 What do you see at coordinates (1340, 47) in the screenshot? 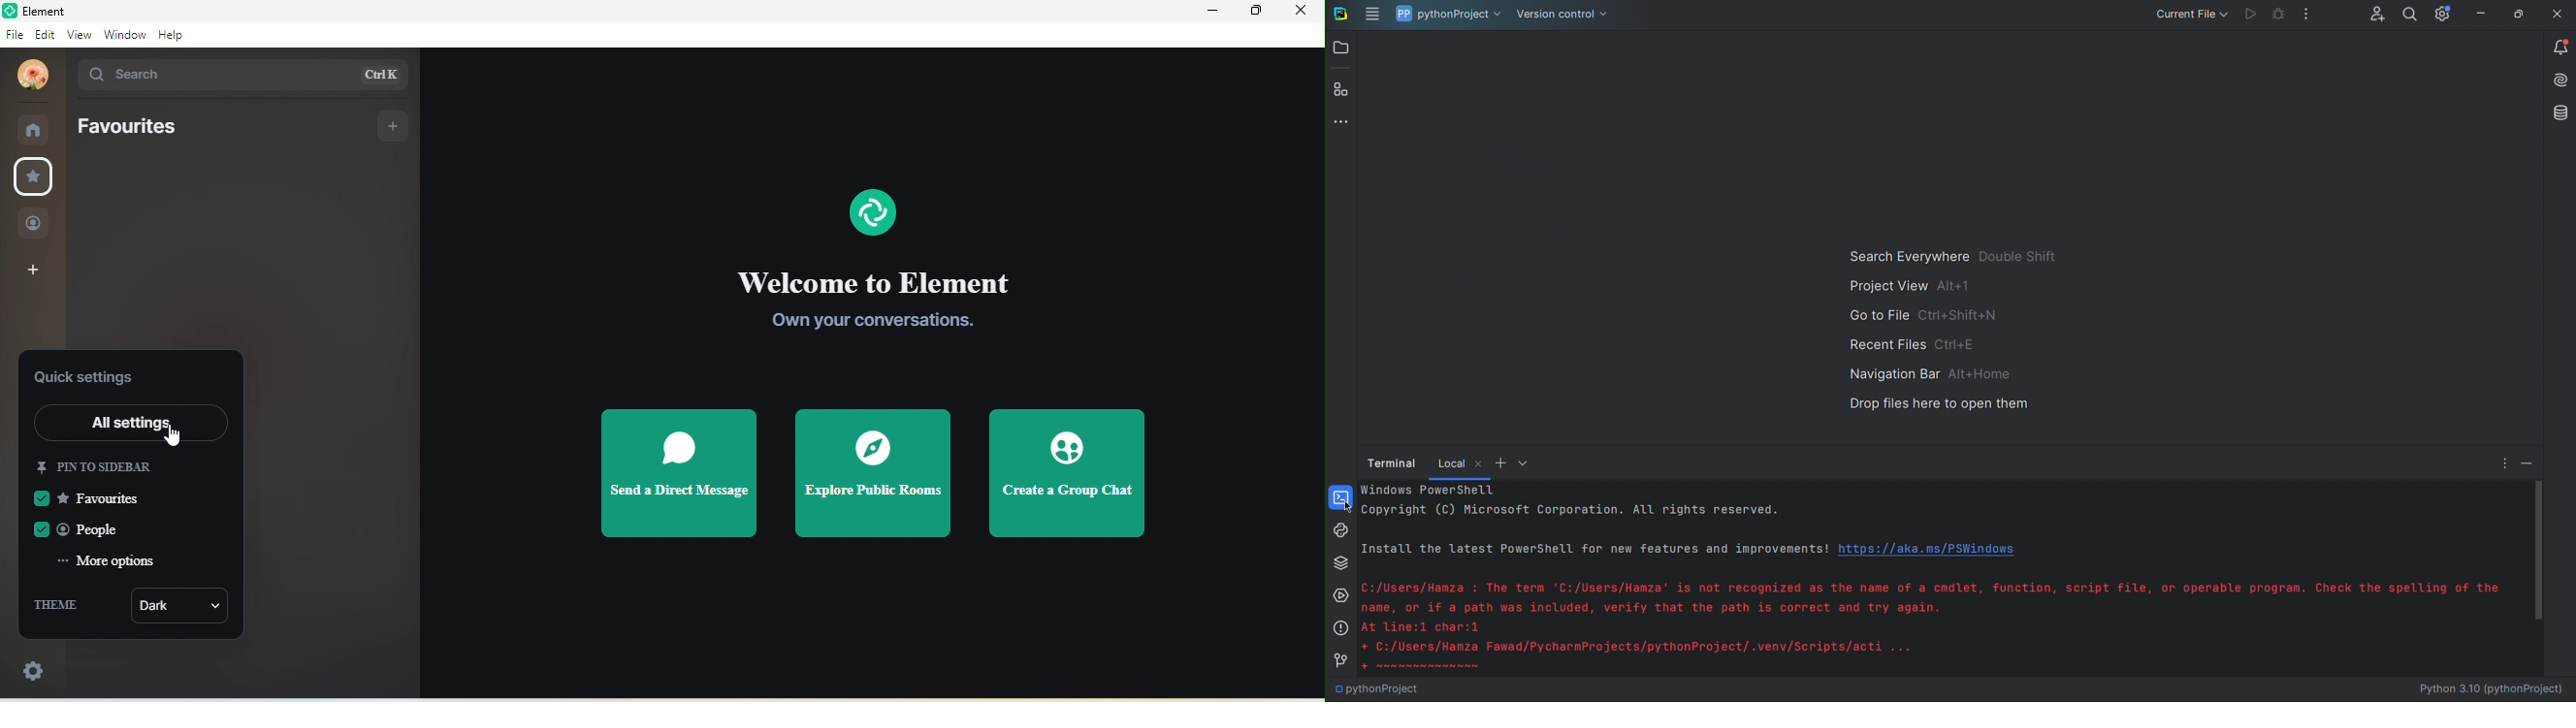
I see `Open` at bounding box center [1340, 47].